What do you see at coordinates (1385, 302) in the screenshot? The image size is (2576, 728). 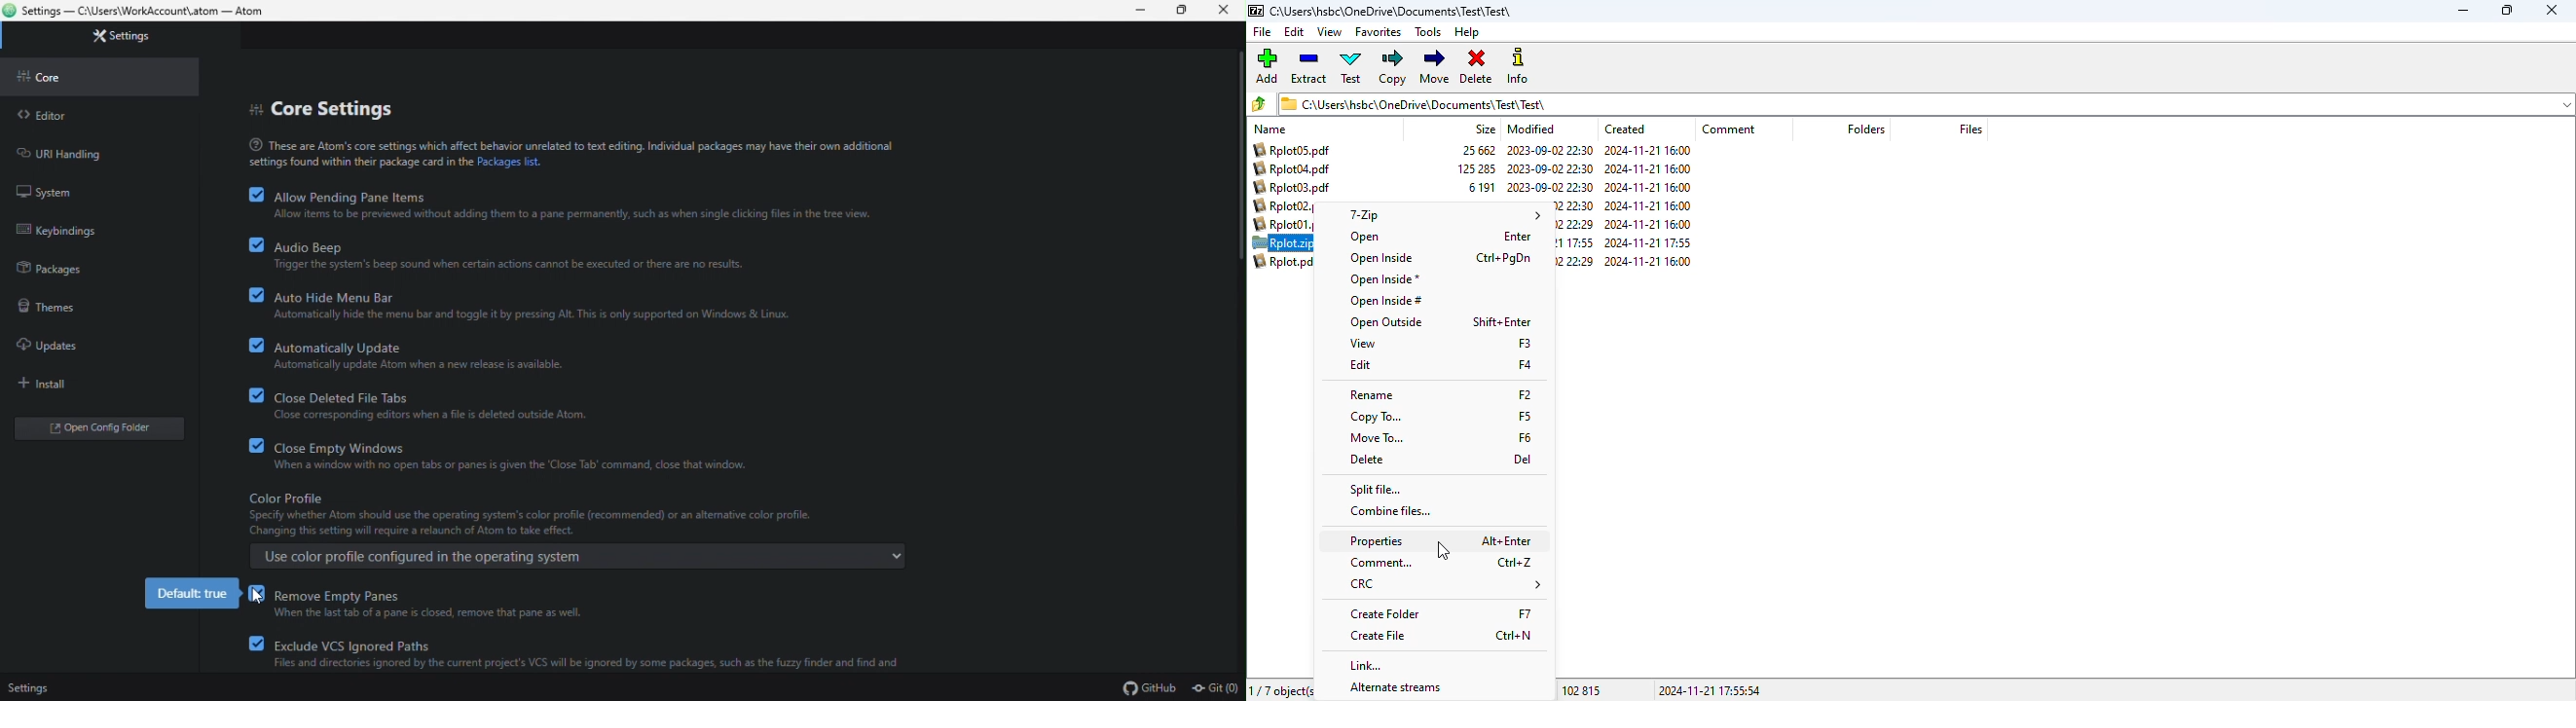 I see `open inside#` at bounding box center [1385, 302].